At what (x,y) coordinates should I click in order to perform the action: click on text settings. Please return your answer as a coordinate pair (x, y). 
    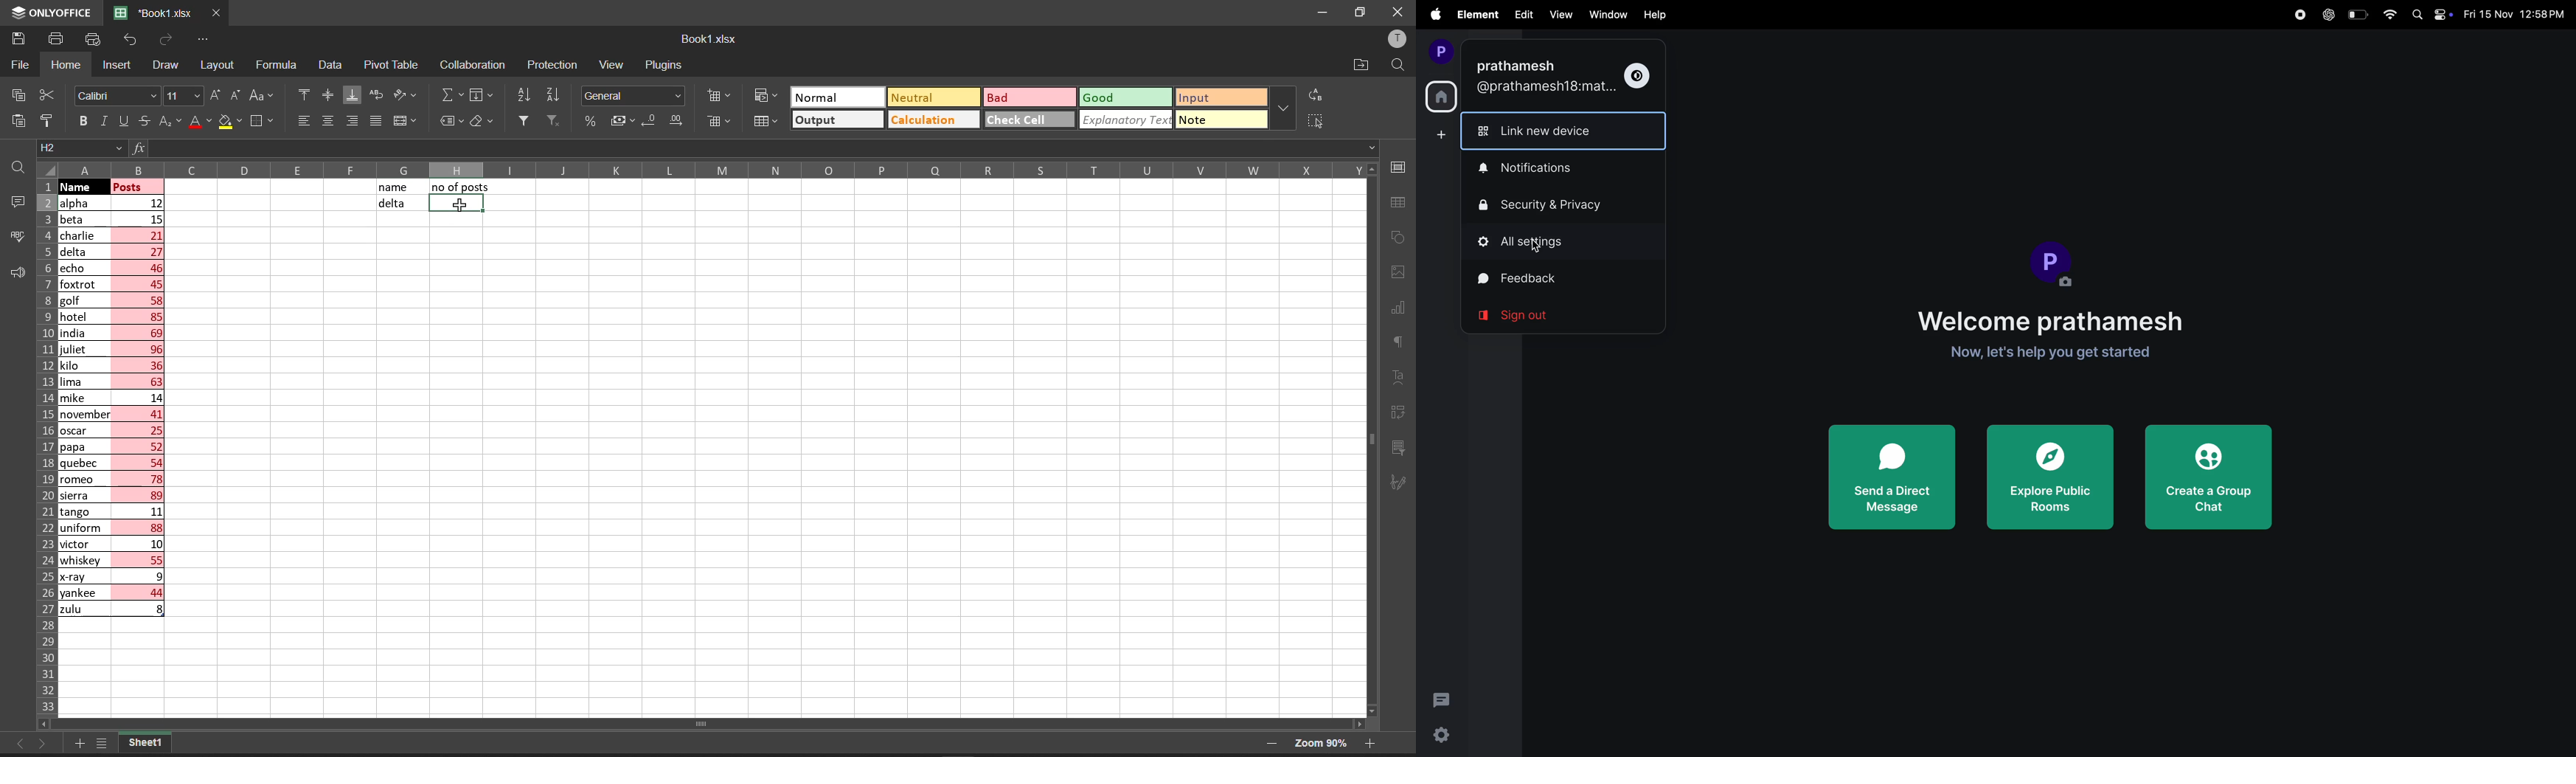
    Looking at the image, I should click on (1402, 376).